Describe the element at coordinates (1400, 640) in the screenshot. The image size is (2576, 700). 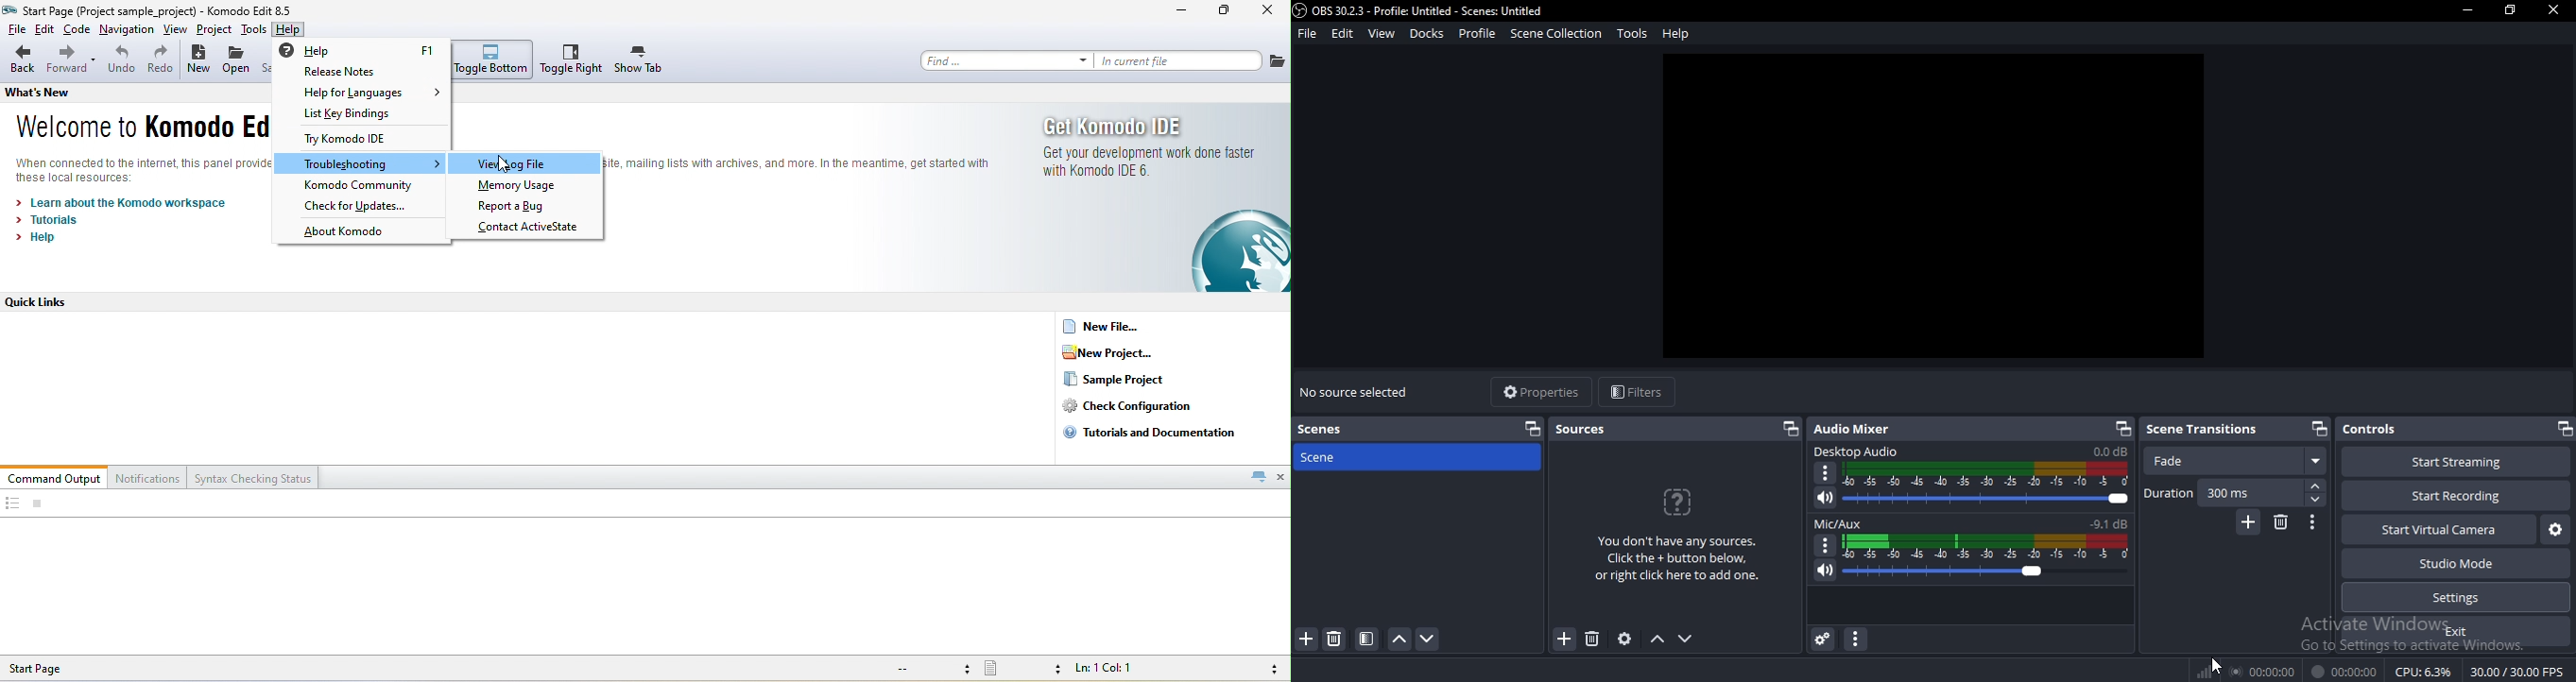
I see `move scene up ` at that location.